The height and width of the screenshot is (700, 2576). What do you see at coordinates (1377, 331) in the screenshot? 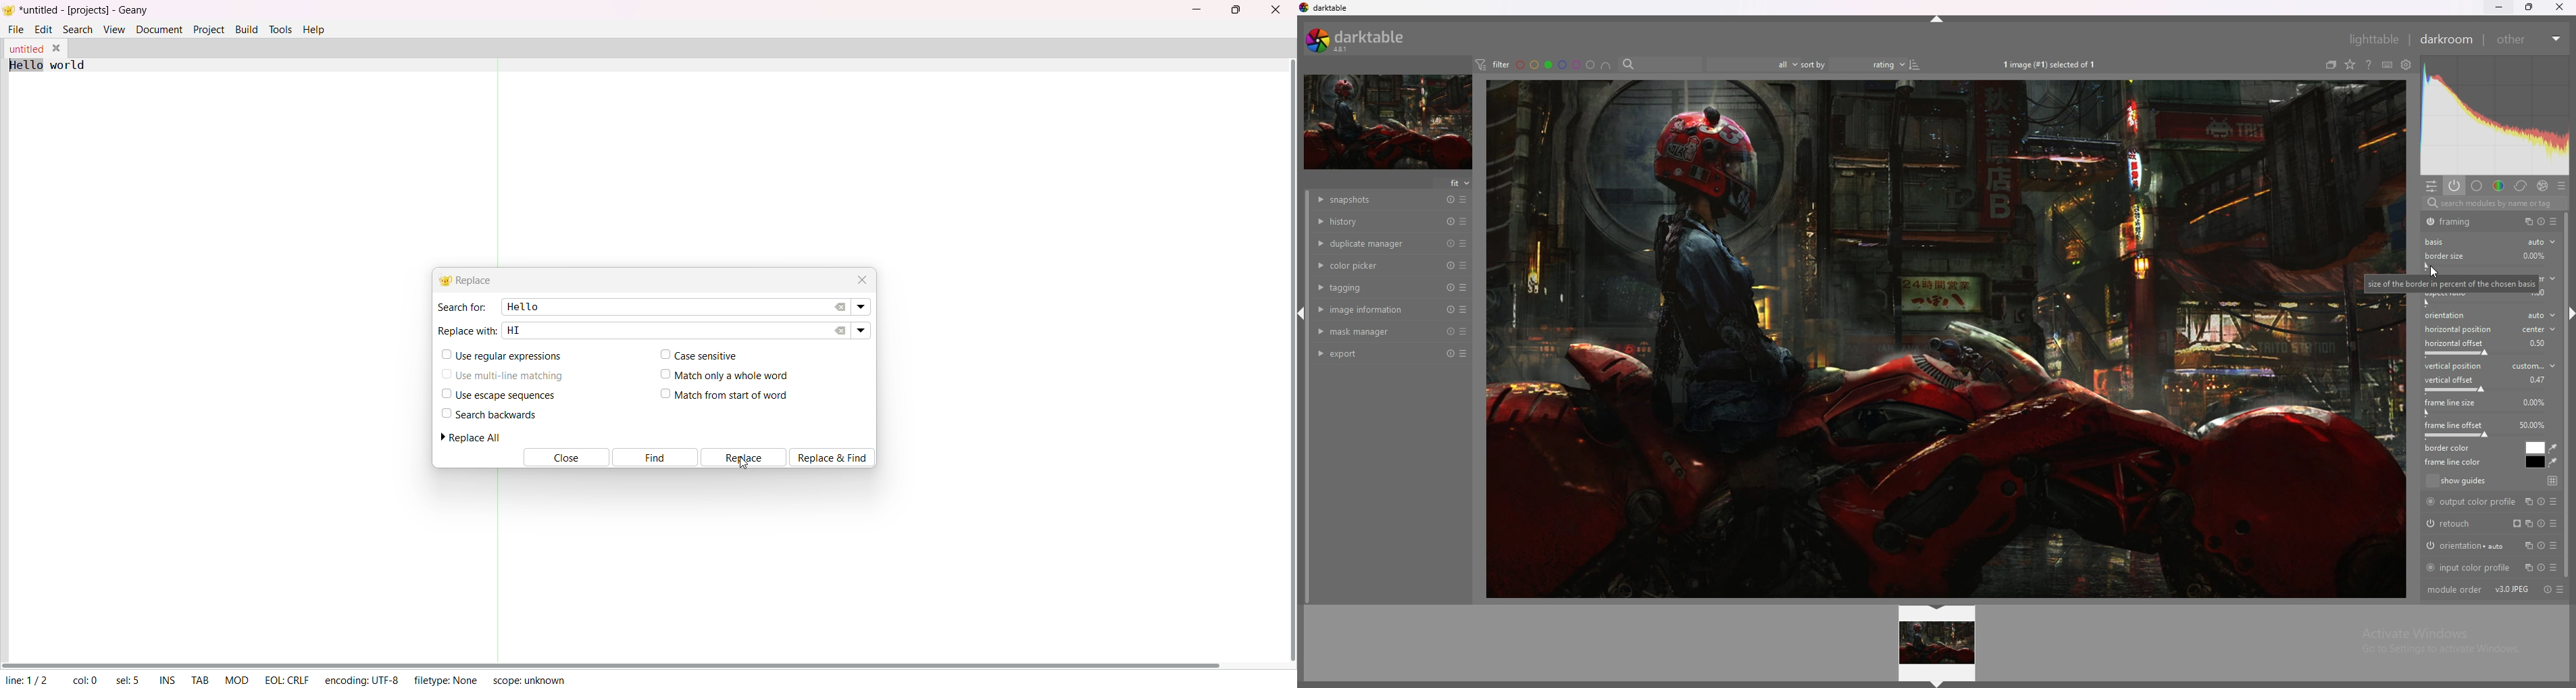
I see `mask manager` at bounding box center [1377, 331].